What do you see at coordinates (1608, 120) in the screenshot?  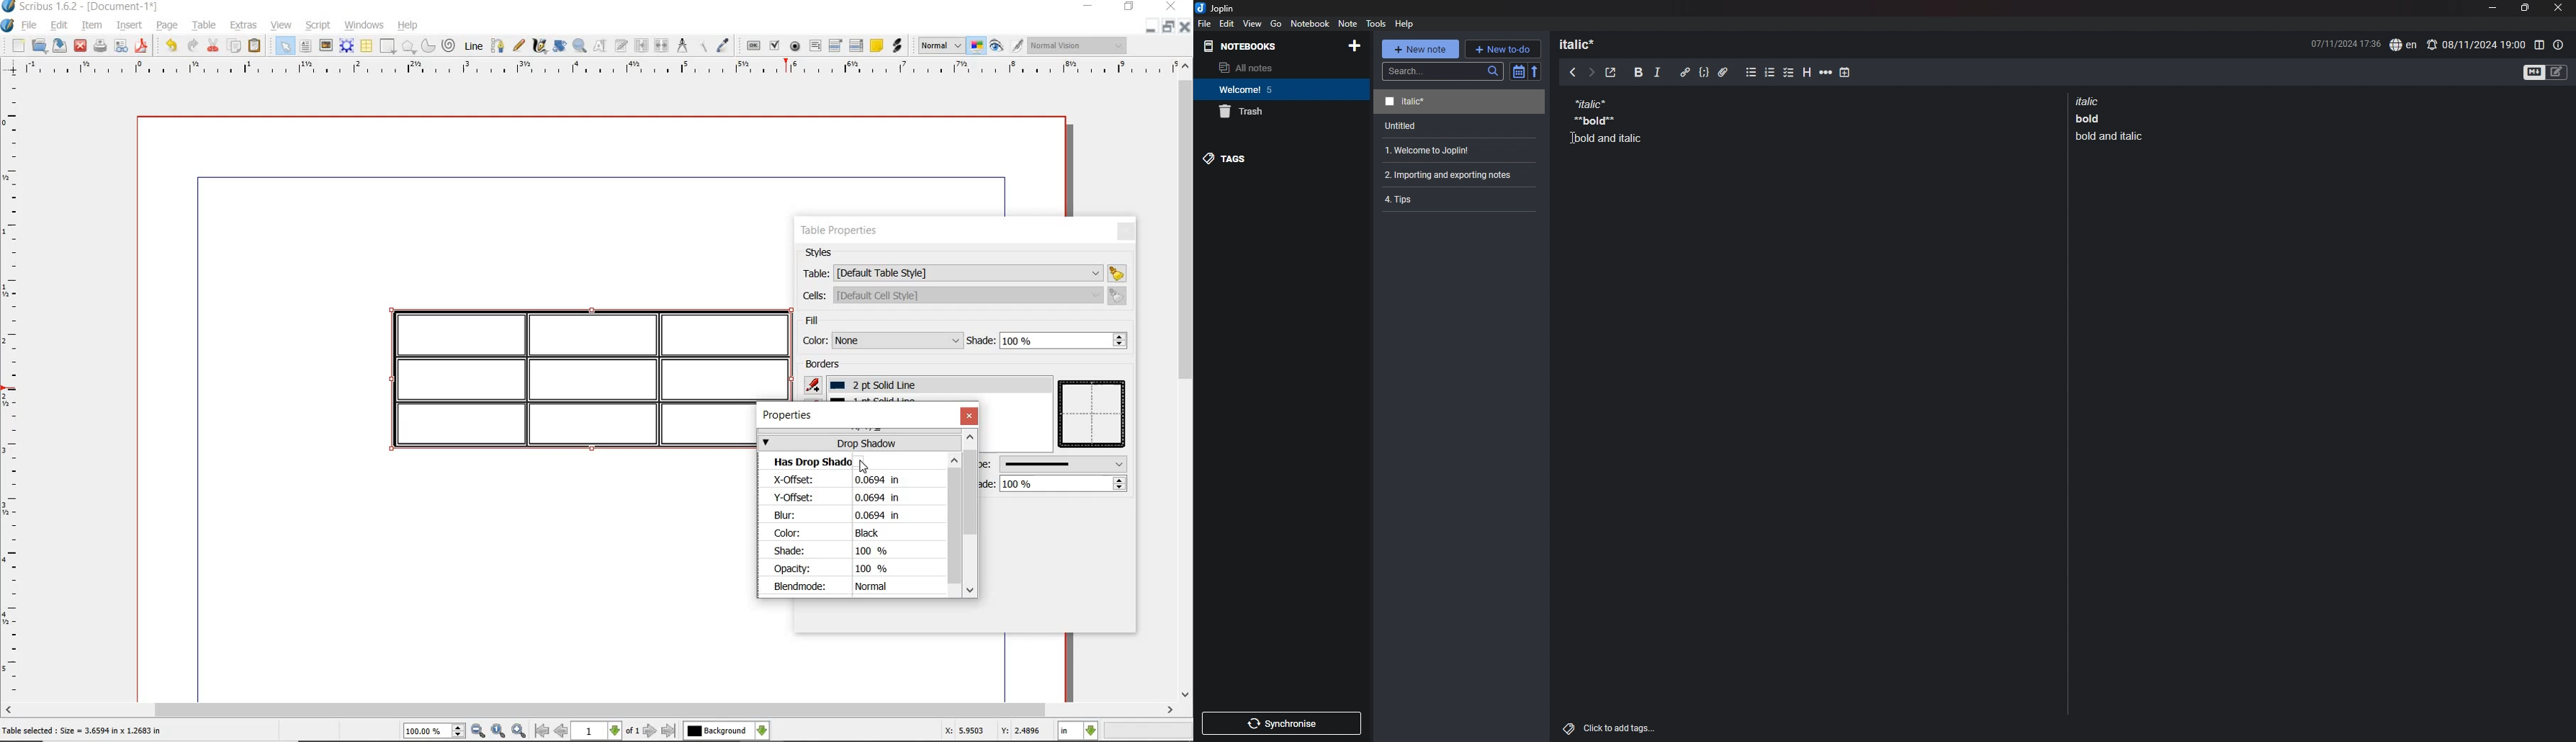 I see `note` at bounding box center [1608, 120].